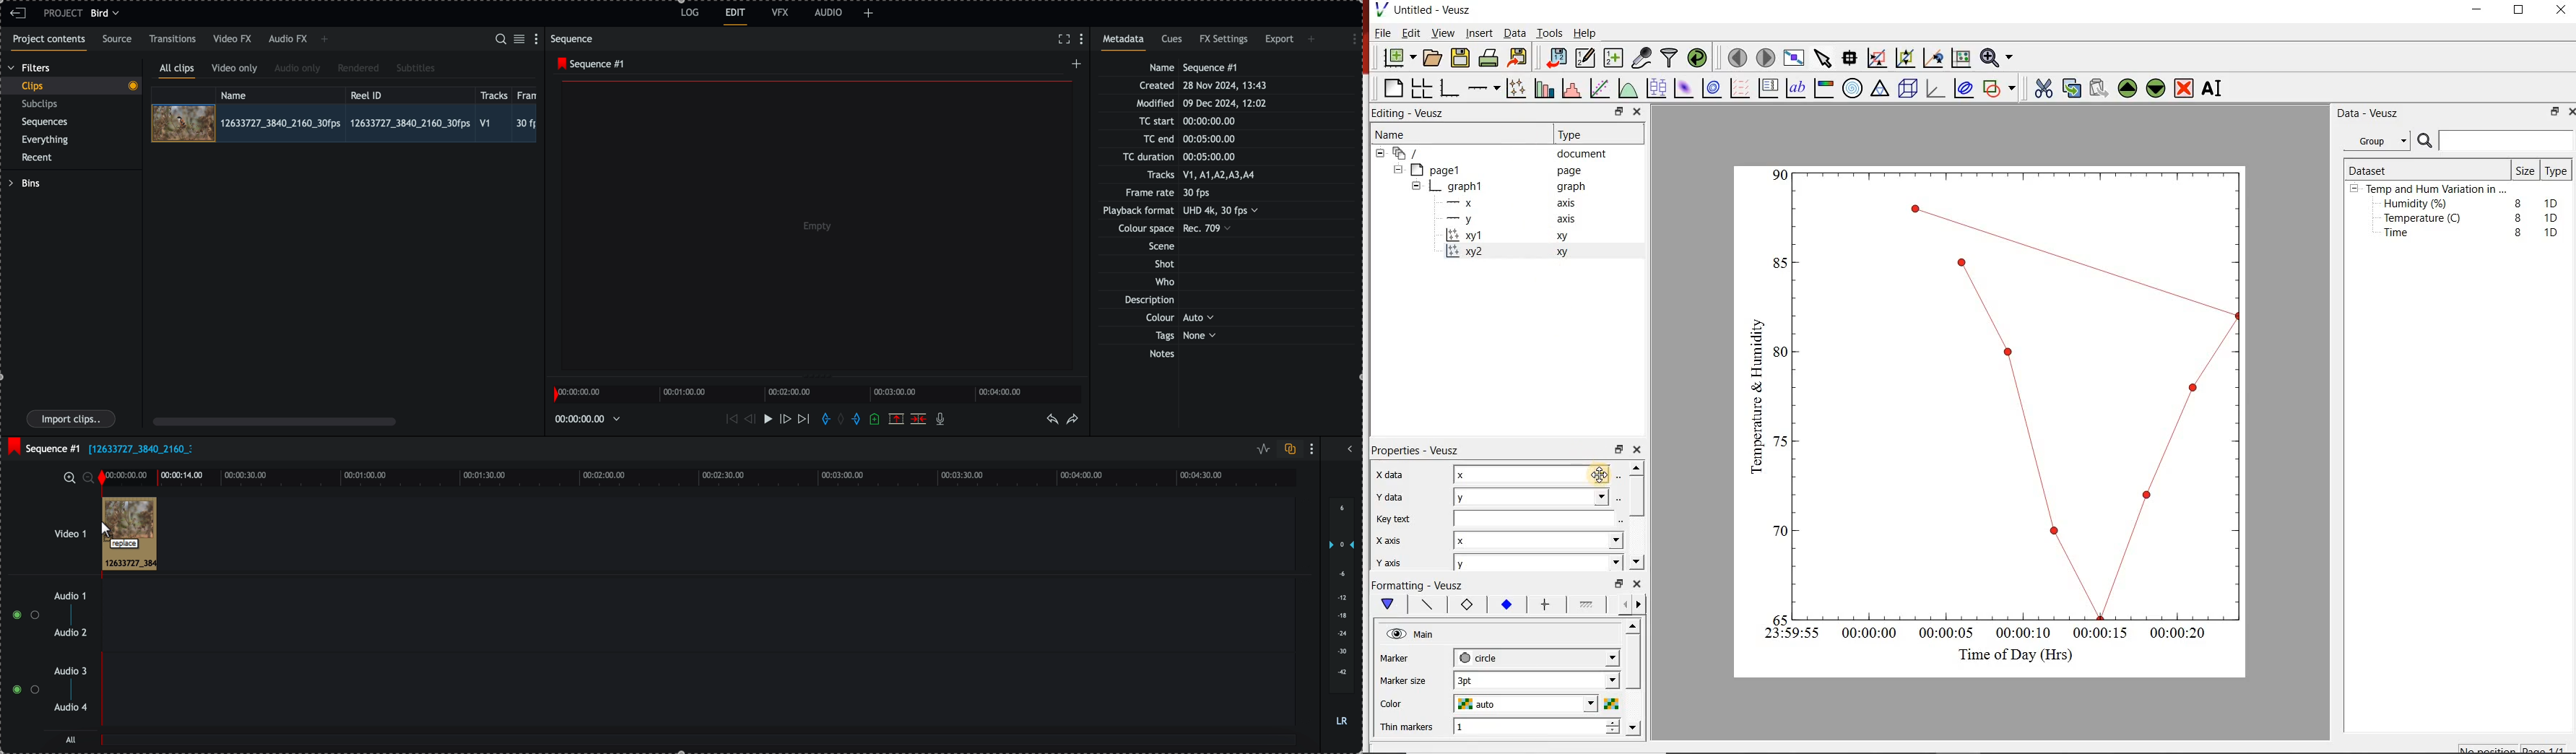  What do you see at coordinates (416, 69) in the screenshot?
I see `subtitles` at bounding box center [416, 69].